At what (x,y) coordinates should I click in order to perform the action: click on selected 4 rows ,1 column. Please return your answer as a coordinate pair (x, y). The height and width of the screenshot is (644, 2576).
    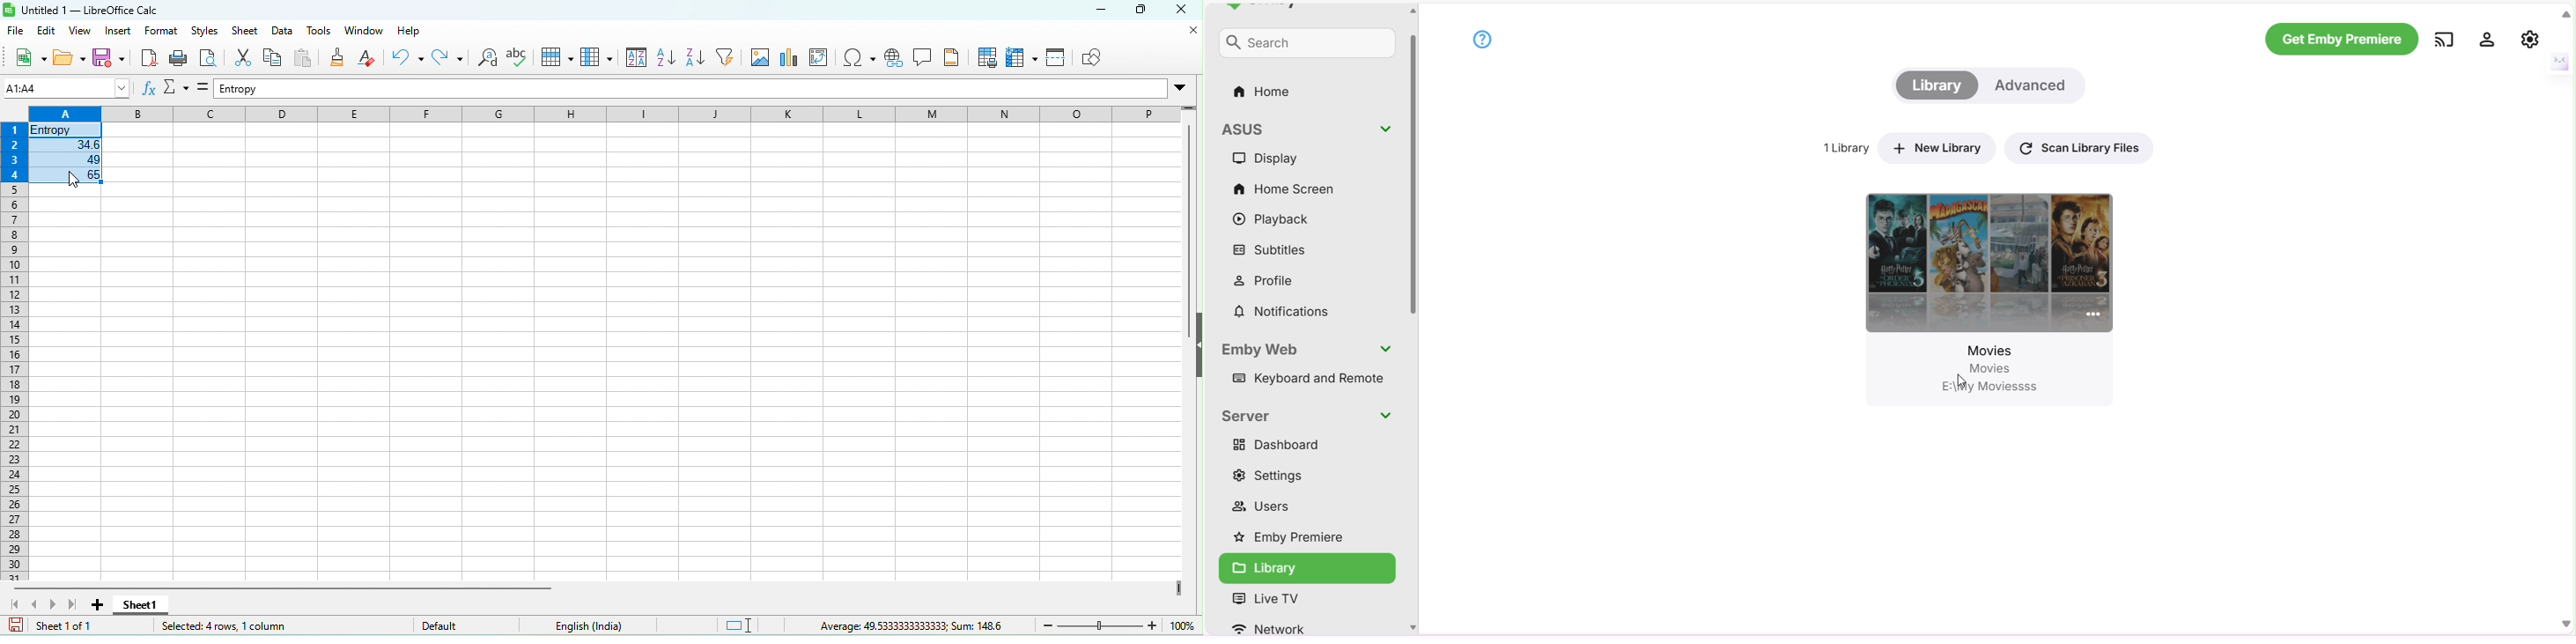
    Looking at the image, I should click on (286, 625).